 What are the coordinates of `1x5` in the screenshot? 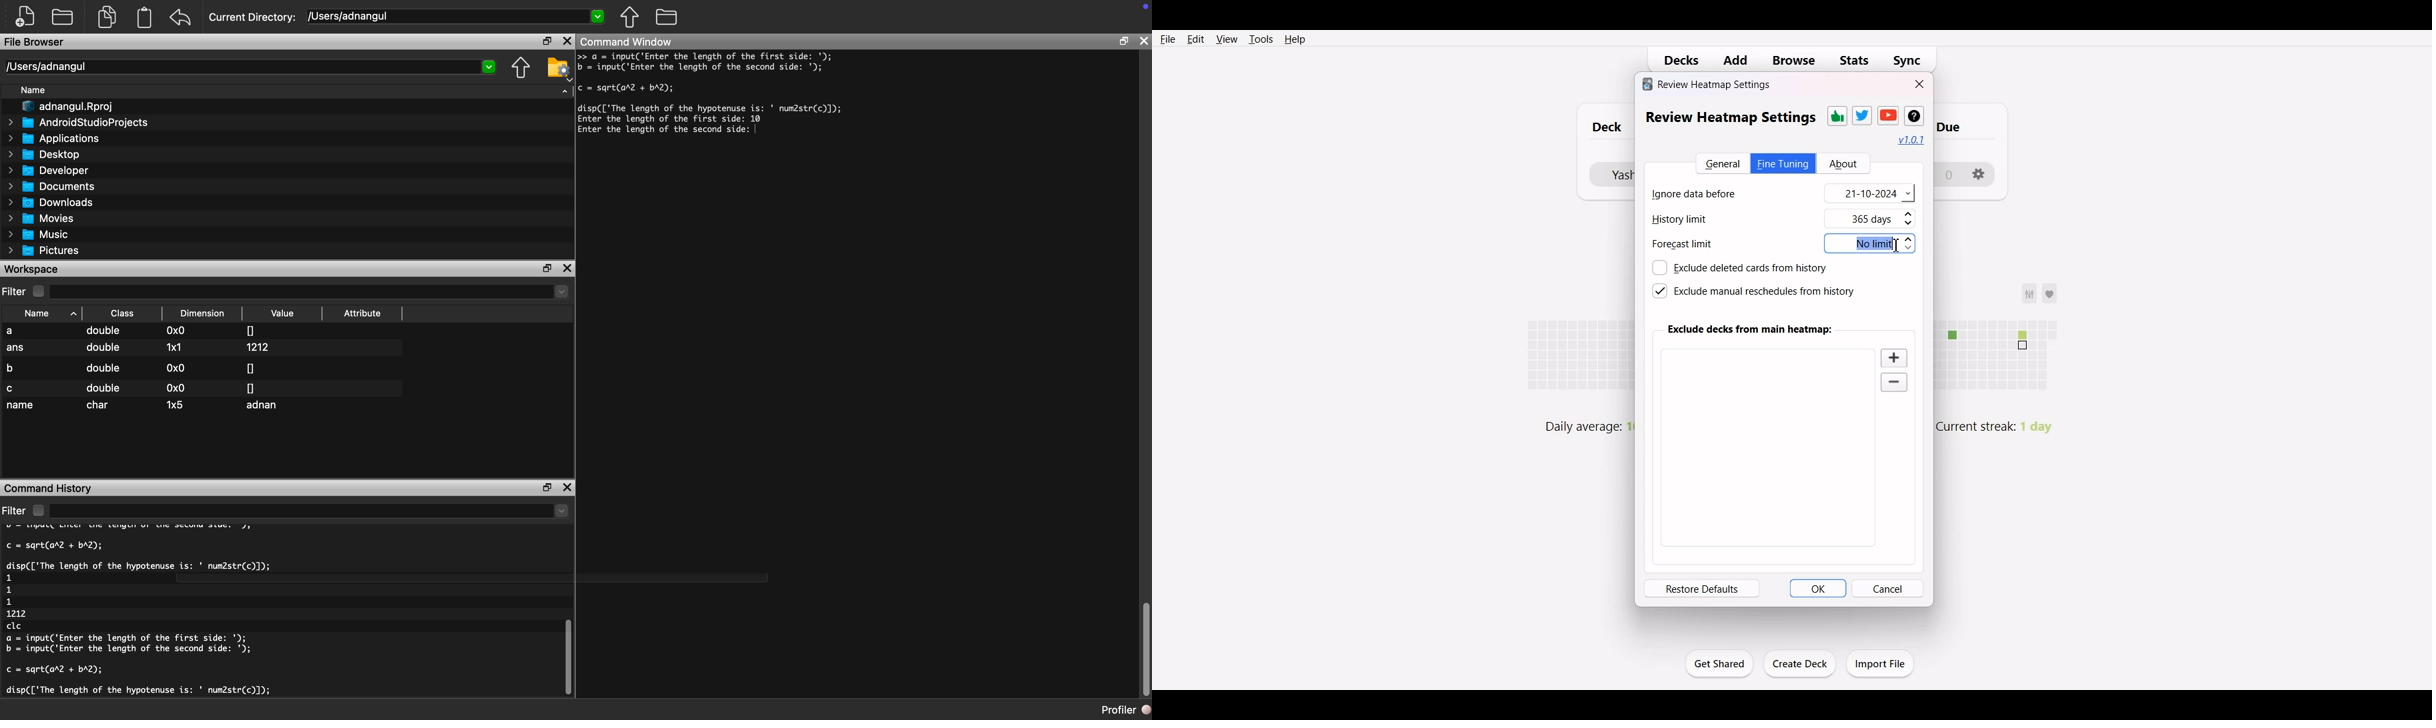 It's located at (176, 404).